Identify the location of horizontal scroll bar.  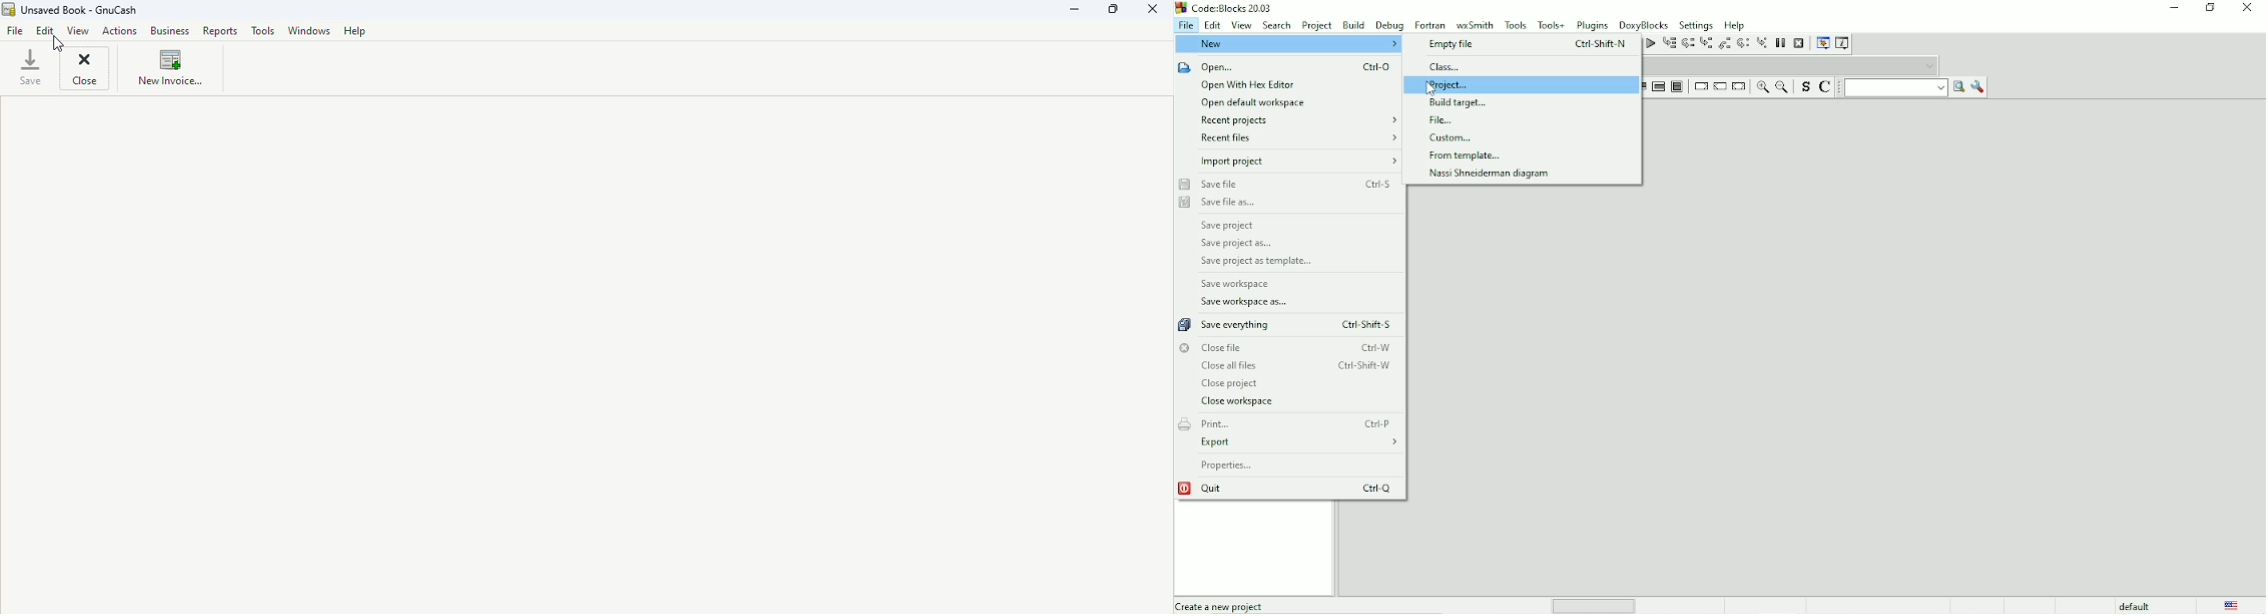
(1598, 605).